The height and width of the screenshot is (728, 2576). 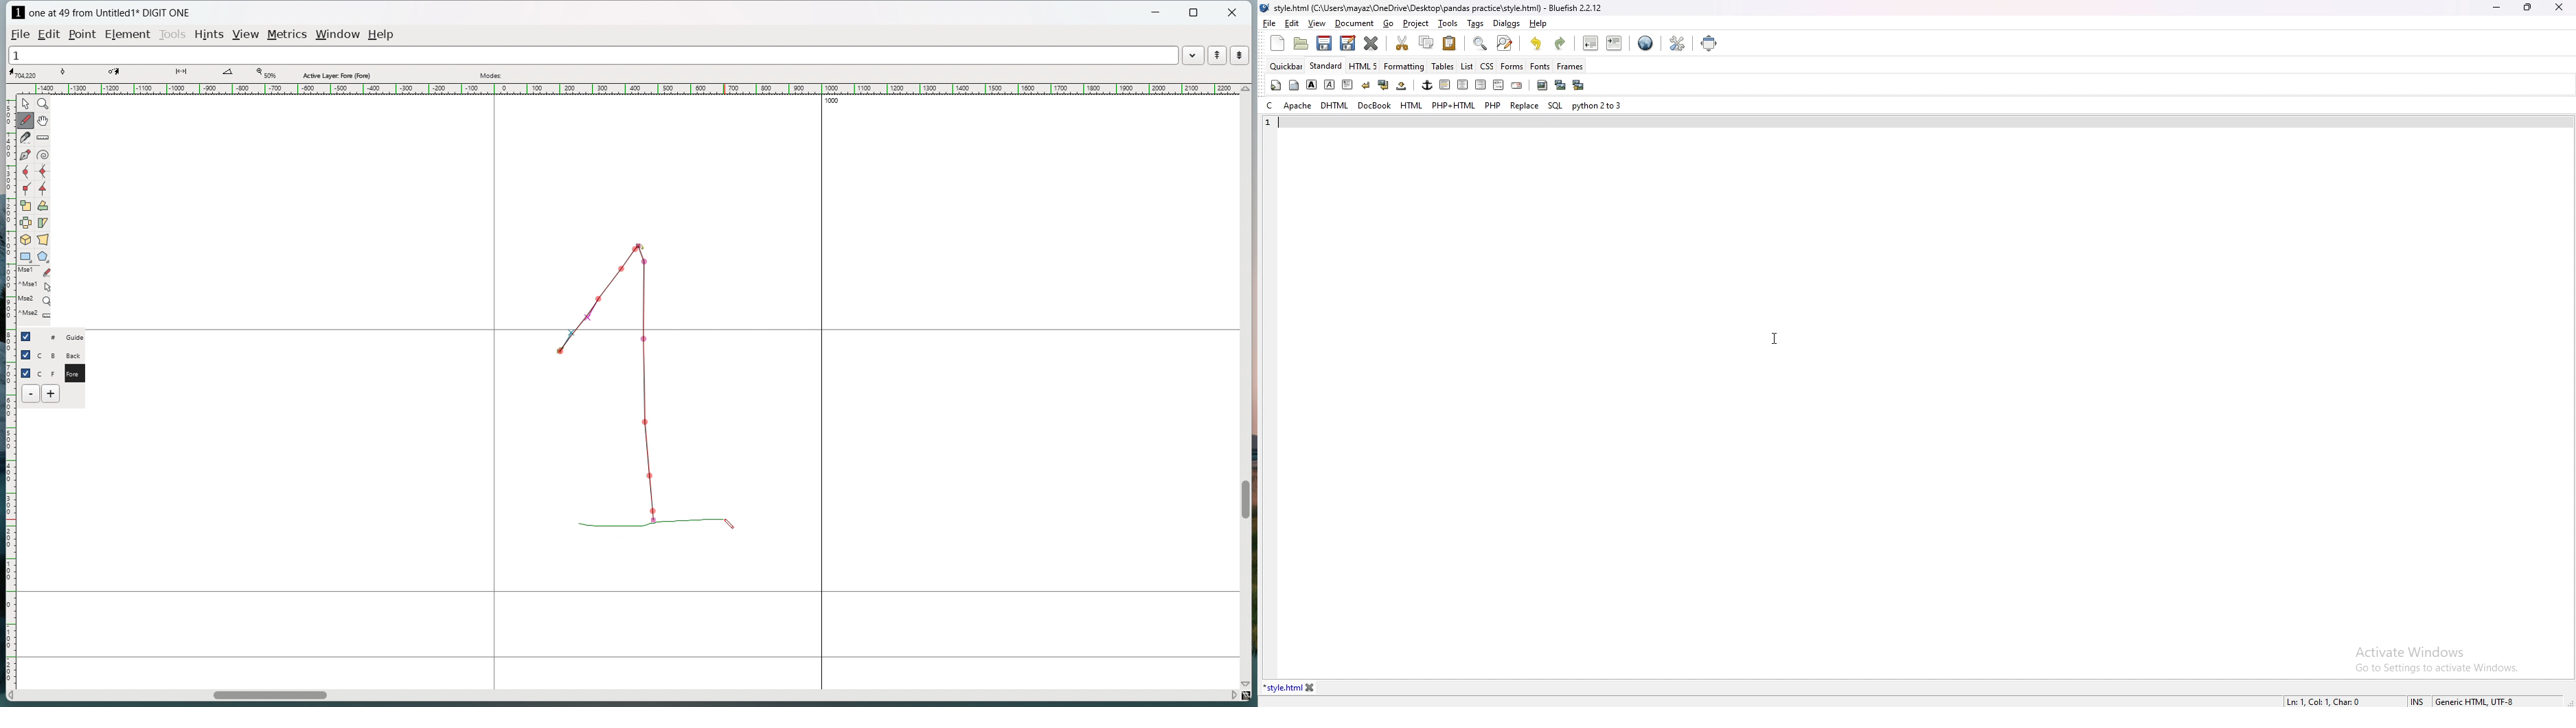 What do you see at coordinates (1676, 43) in the screenshot?
I see `edit preference` at bounding box center [1676, 43].